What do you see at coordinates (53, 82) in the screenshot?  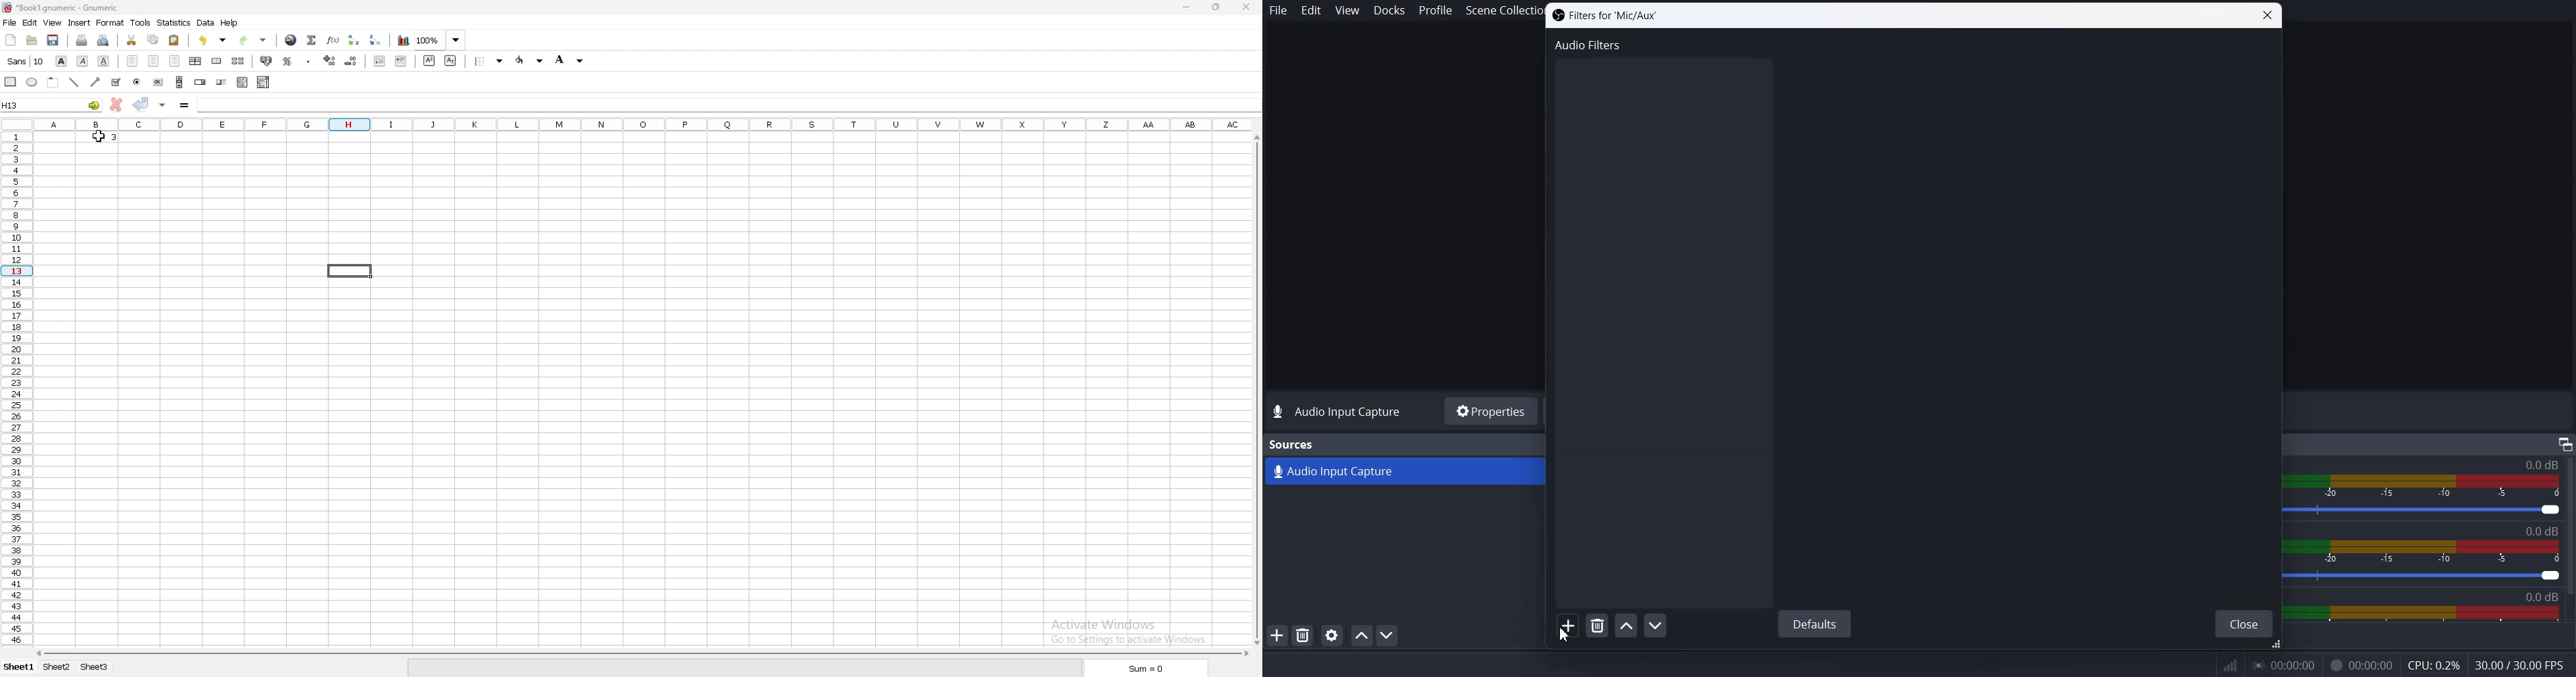 I see `frame` at bounding box center [53, 82].